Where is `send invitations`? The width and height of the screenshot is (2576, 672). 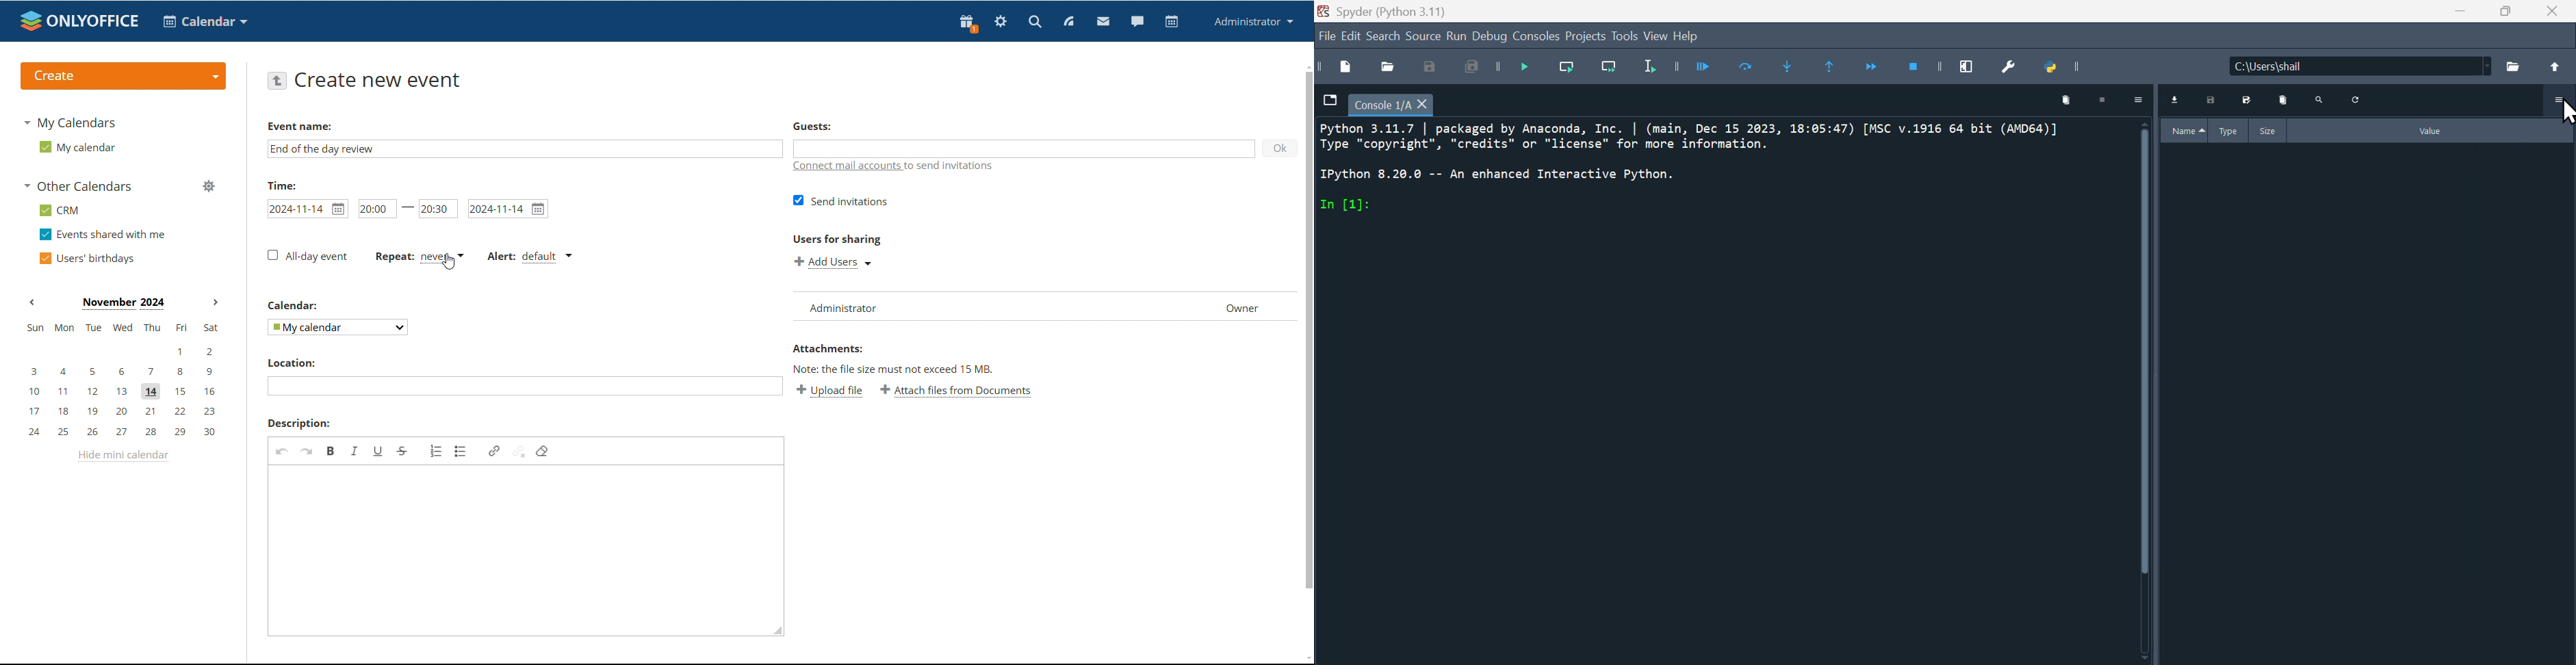
send invitations is located at coordinates (841, 200).